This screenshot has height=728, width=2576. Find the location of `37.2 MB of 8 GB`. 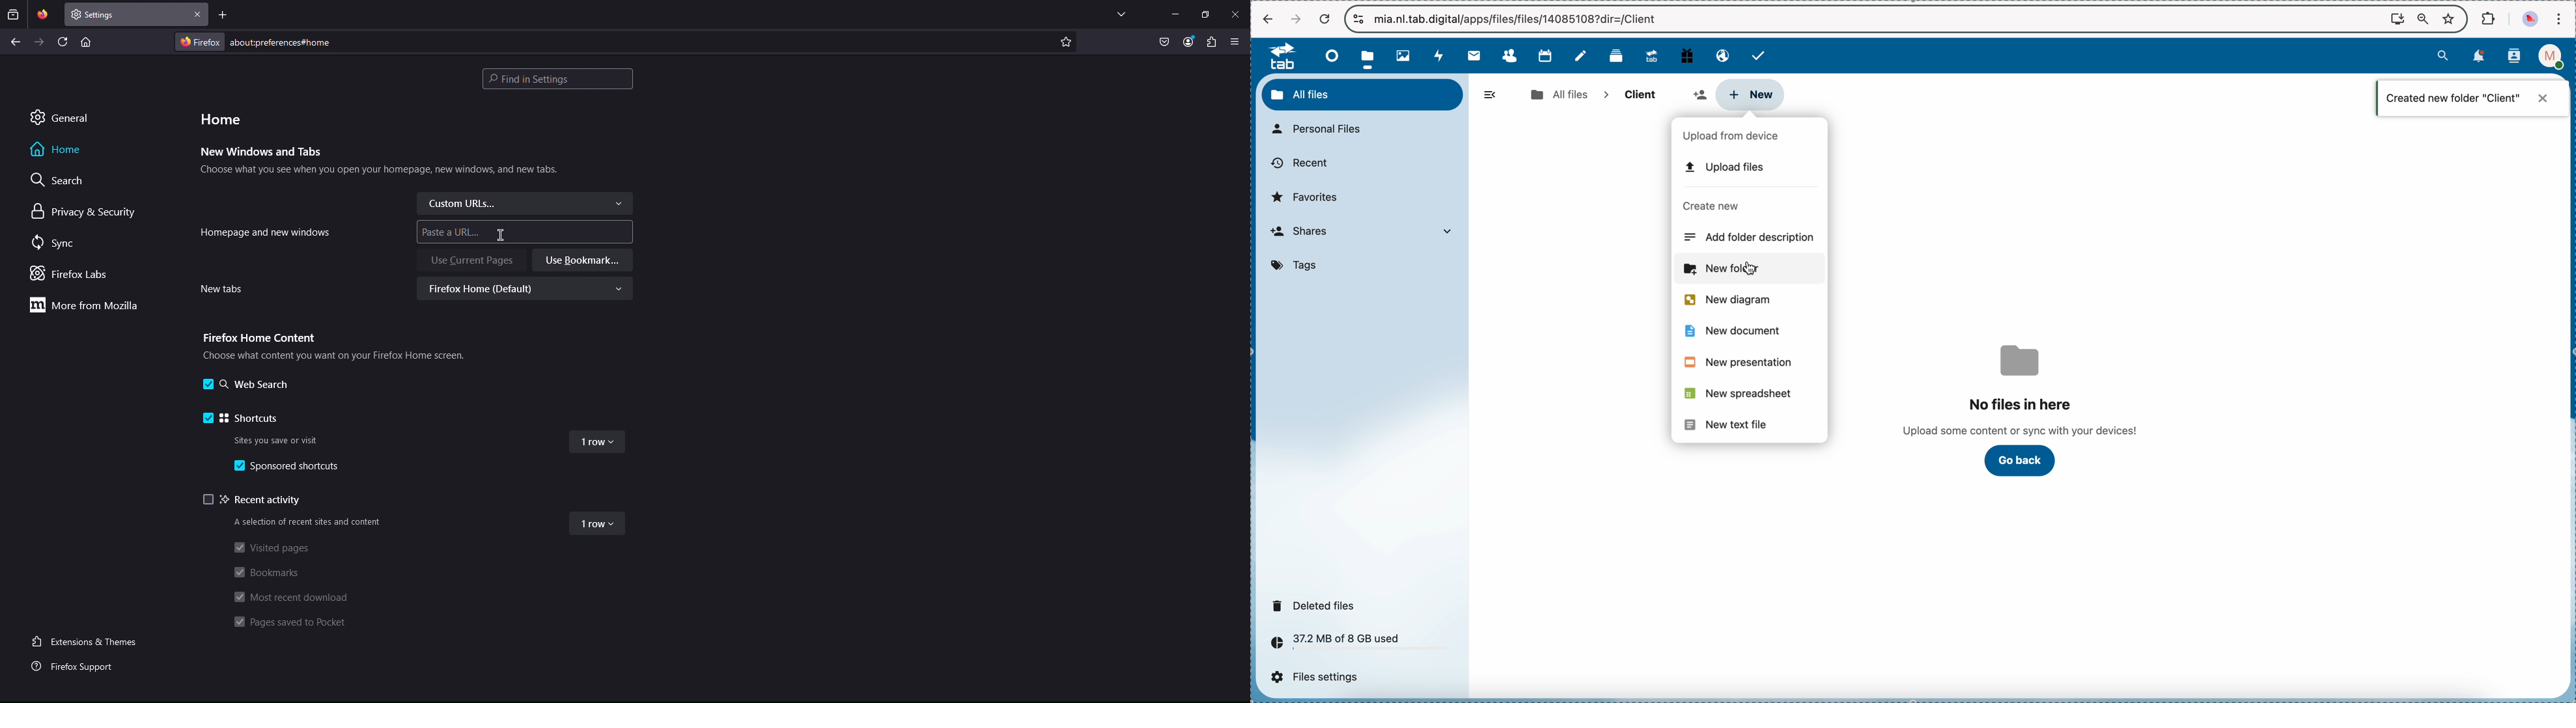

37.2 MB of 8 GB is located at coordinates (1332, 644).